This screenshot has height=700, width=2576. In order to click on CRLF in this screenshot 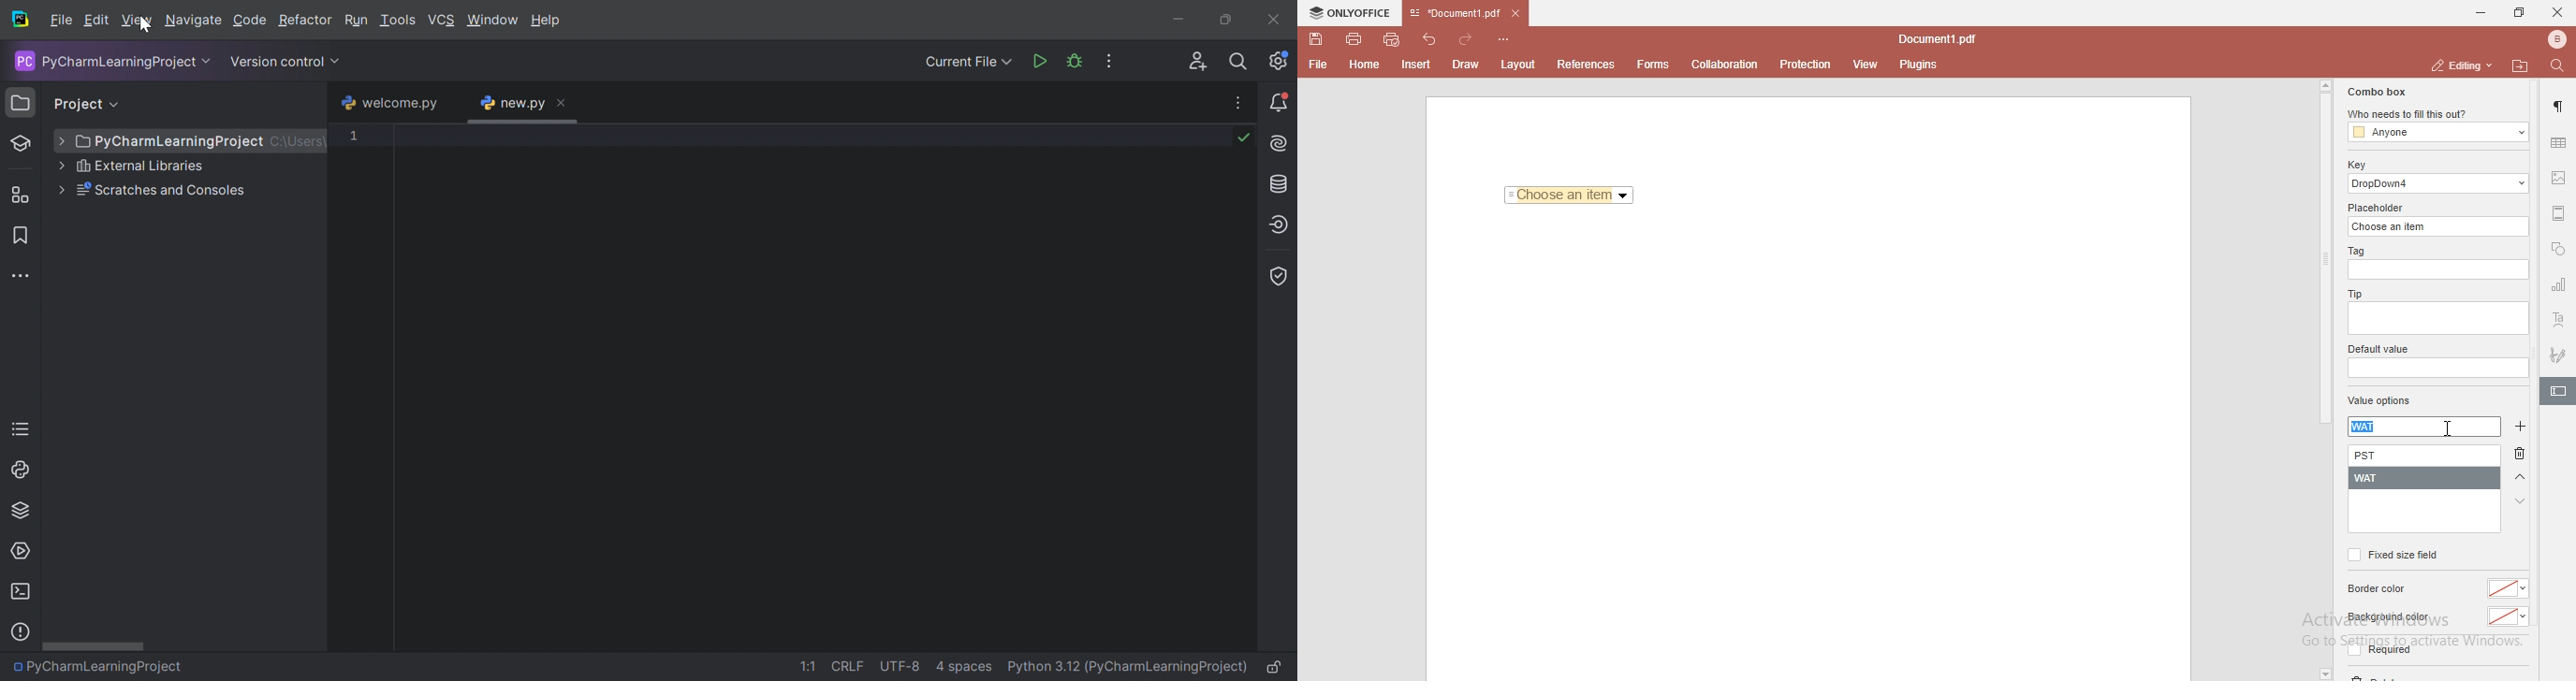, I will do `click(850, 665)`.